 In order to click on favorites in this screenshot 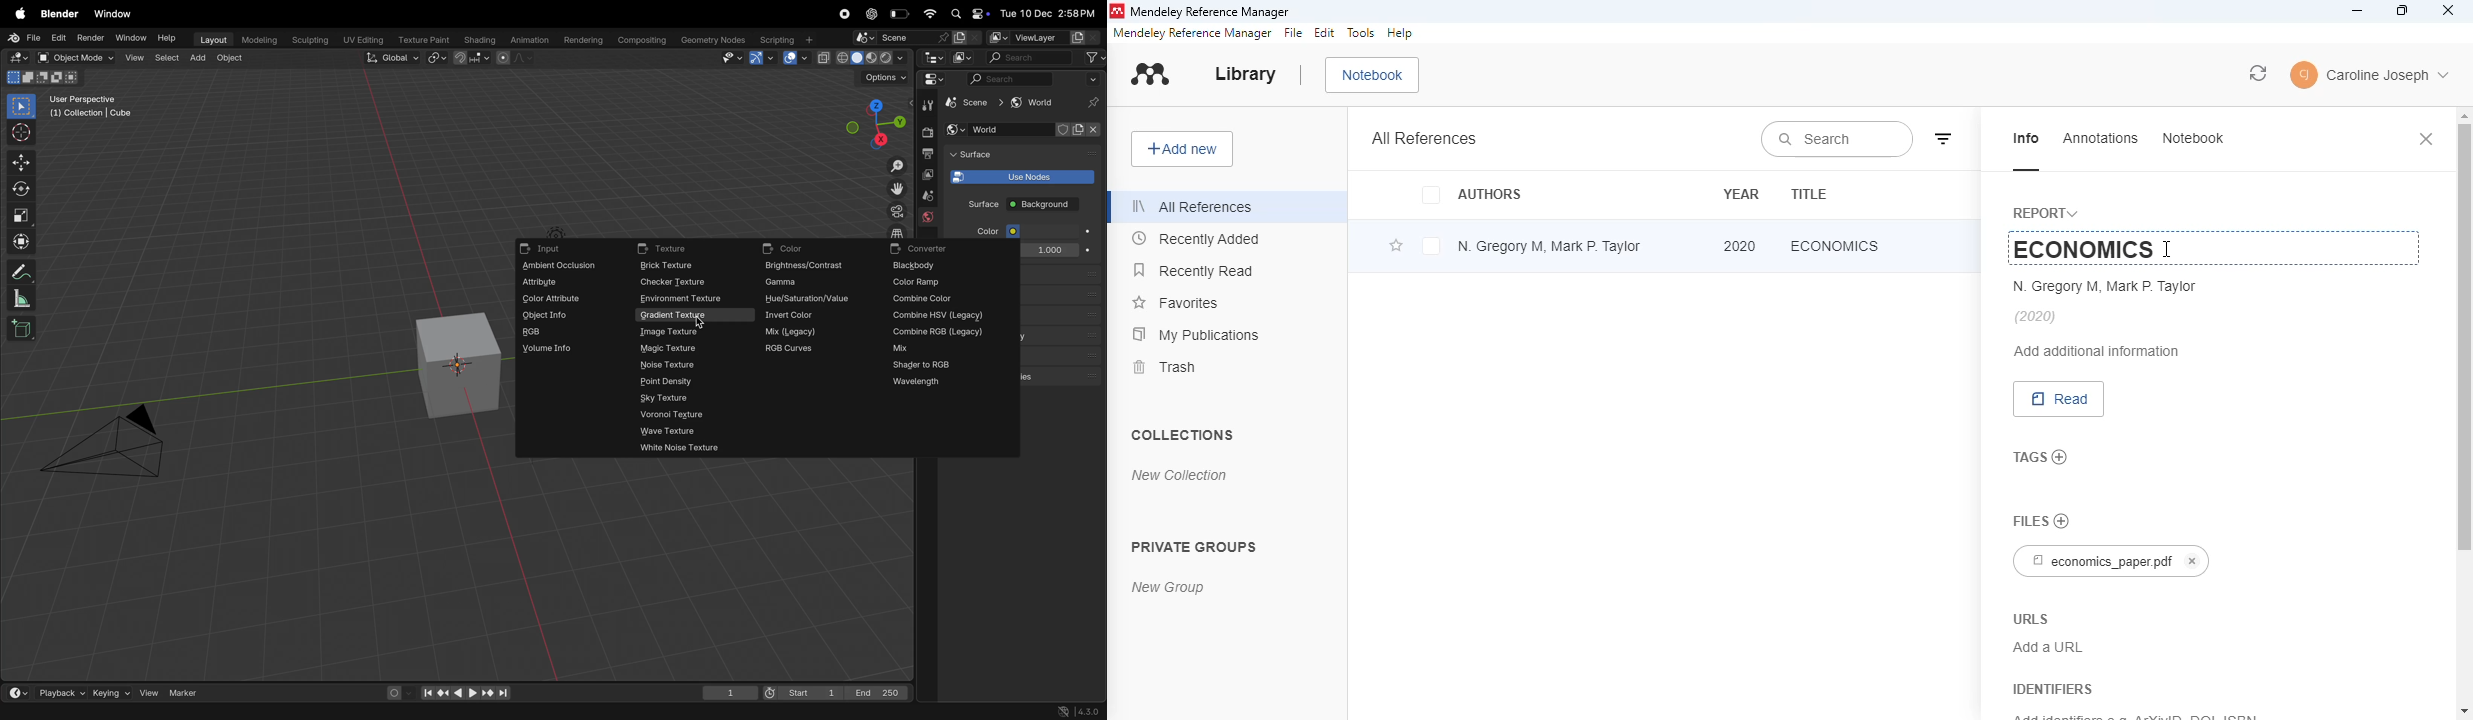, I will do `click(1176, 302)`.